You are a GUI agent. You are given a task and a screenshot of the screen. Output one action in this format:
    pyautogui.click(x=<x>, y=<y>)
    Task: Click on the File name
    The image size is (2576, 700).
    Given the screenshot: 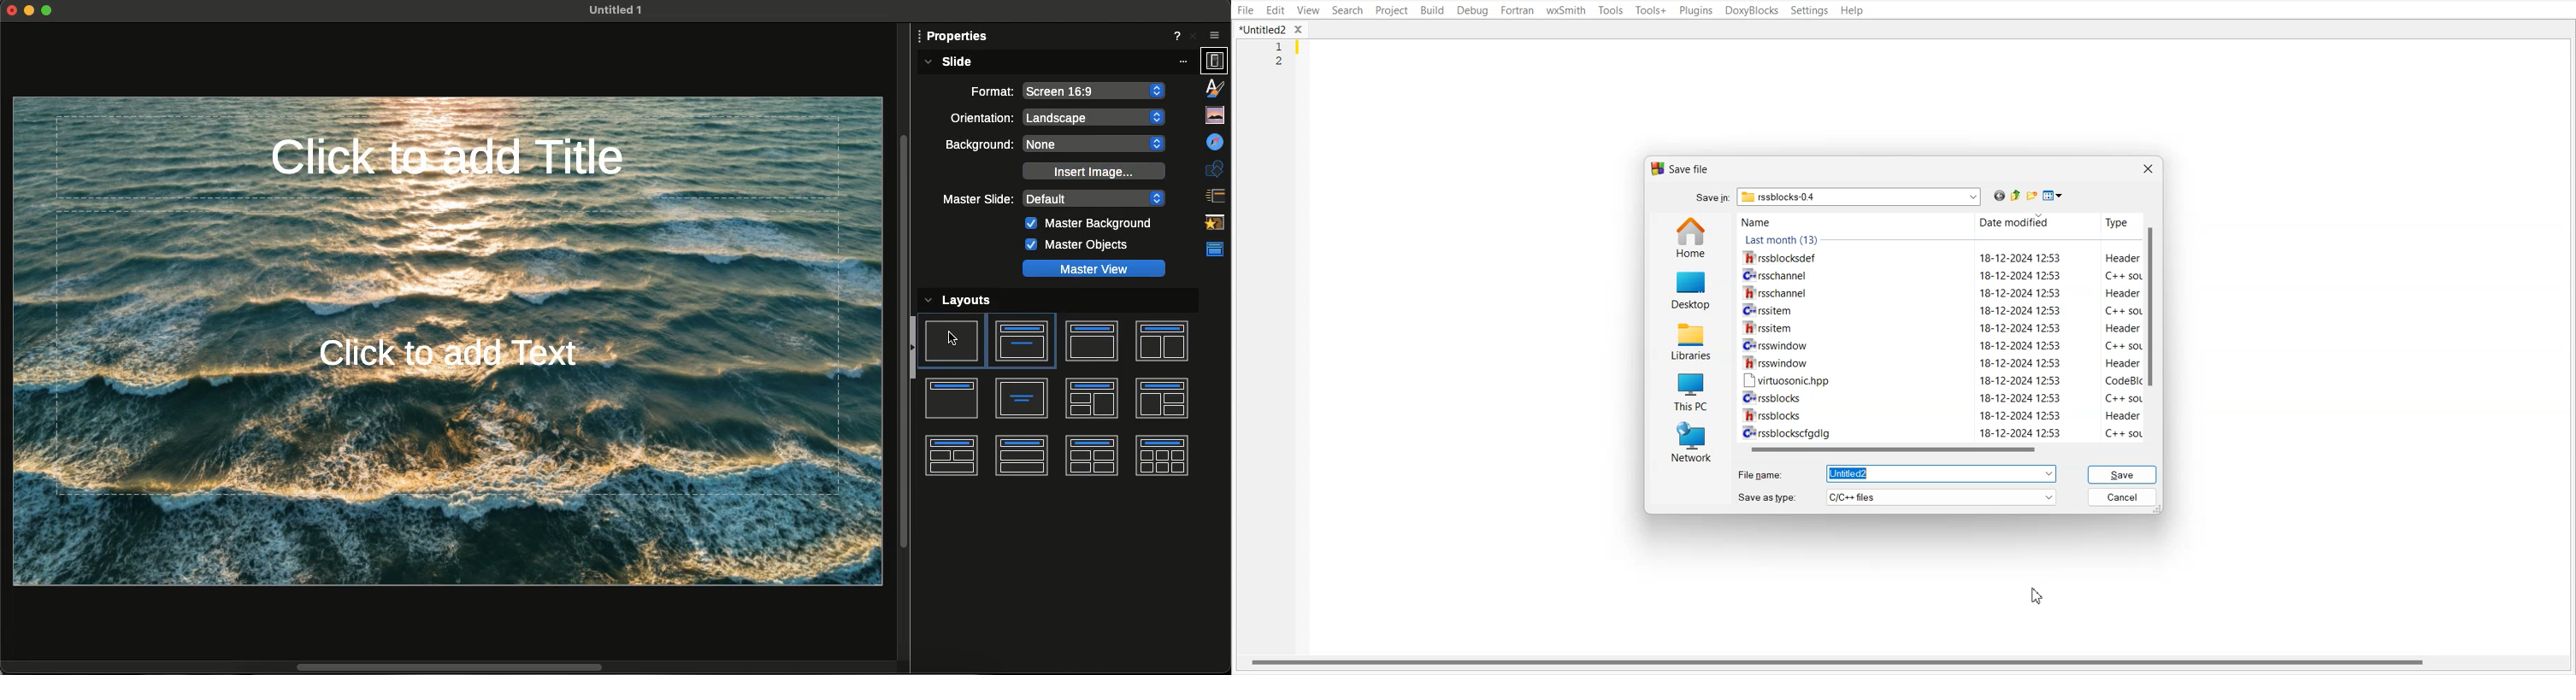 What is the action you would take?
    pyautogui.click(x=1899, y=473)
    